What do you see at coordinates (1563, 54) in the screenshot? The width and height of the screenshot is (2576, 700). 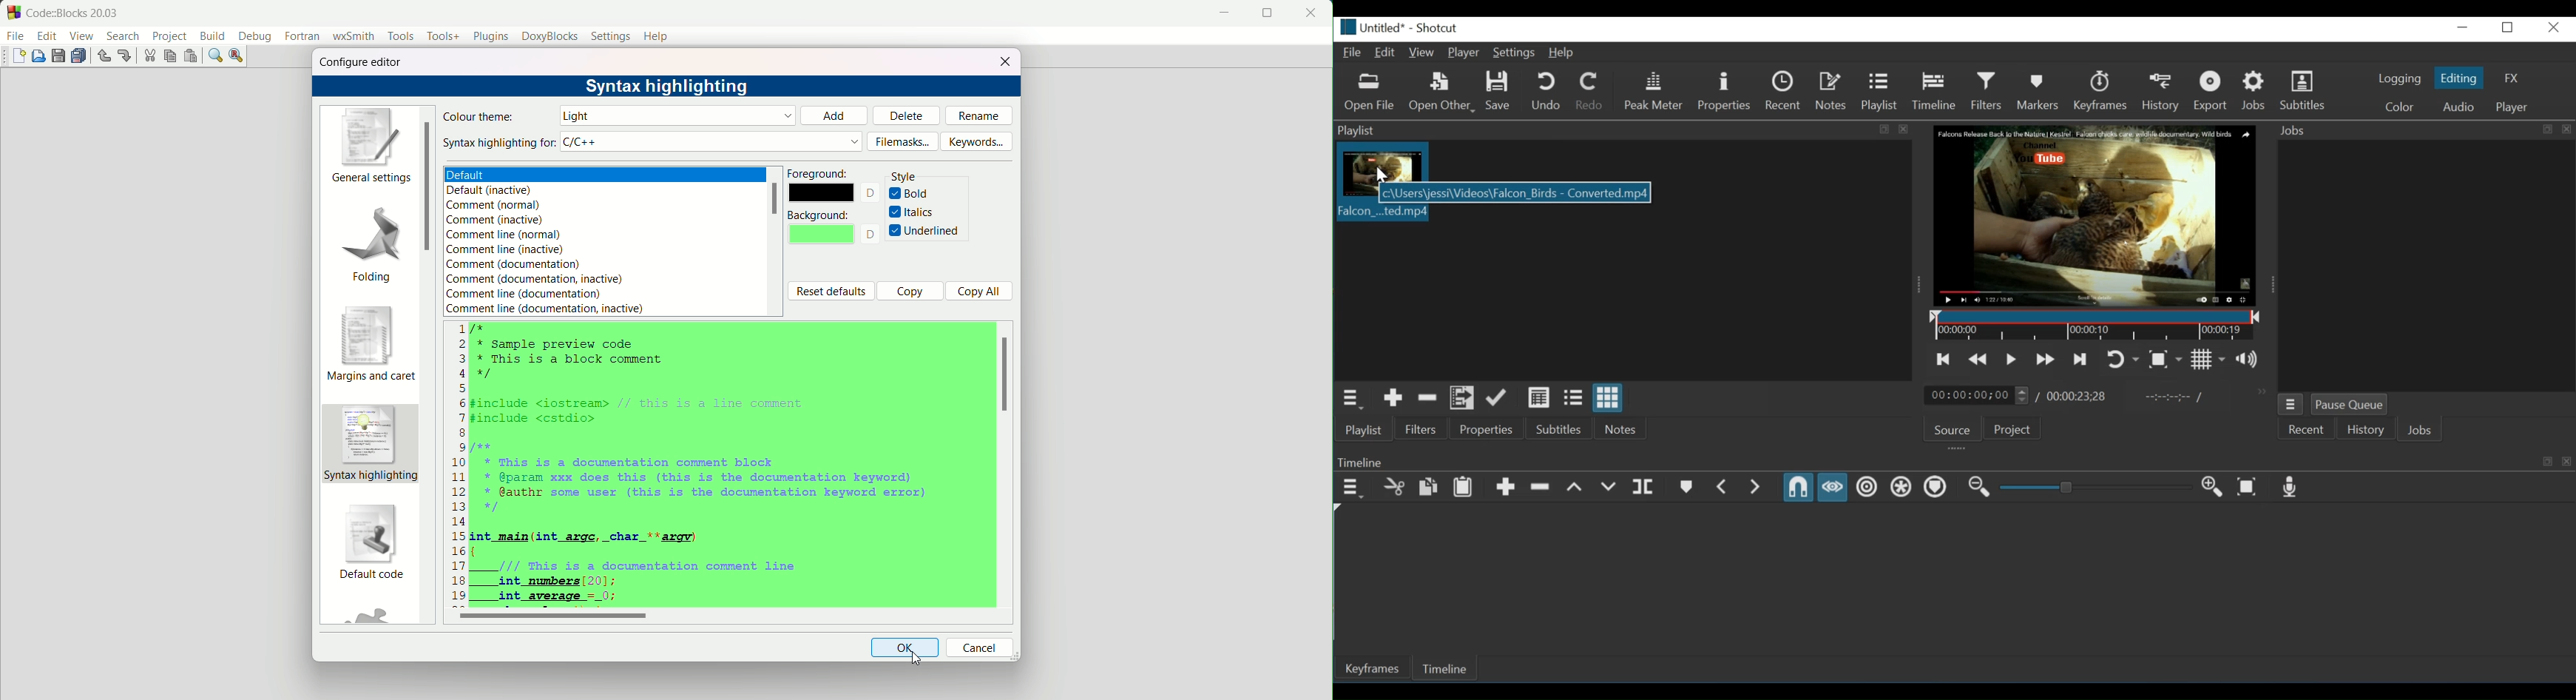 I see `Help` at bounding box center [1563, 54].